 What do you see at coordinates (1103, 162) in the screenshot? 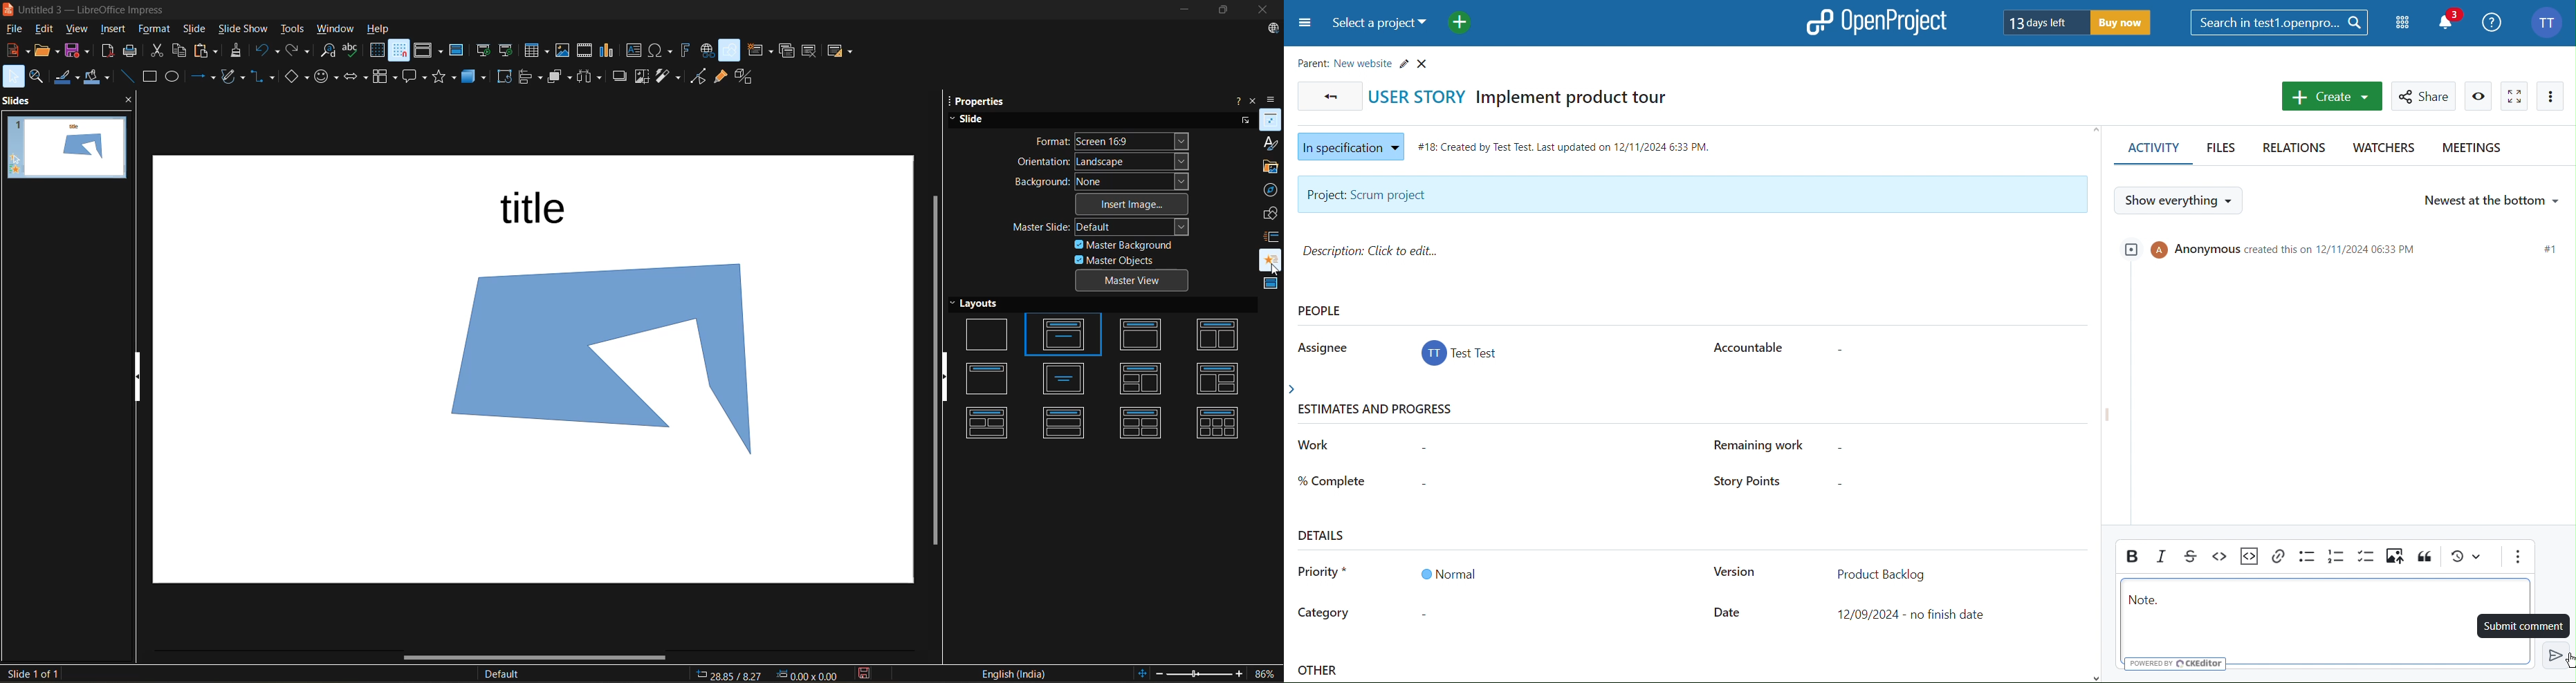
I see `orientations` at bounding box center [1103, 162].